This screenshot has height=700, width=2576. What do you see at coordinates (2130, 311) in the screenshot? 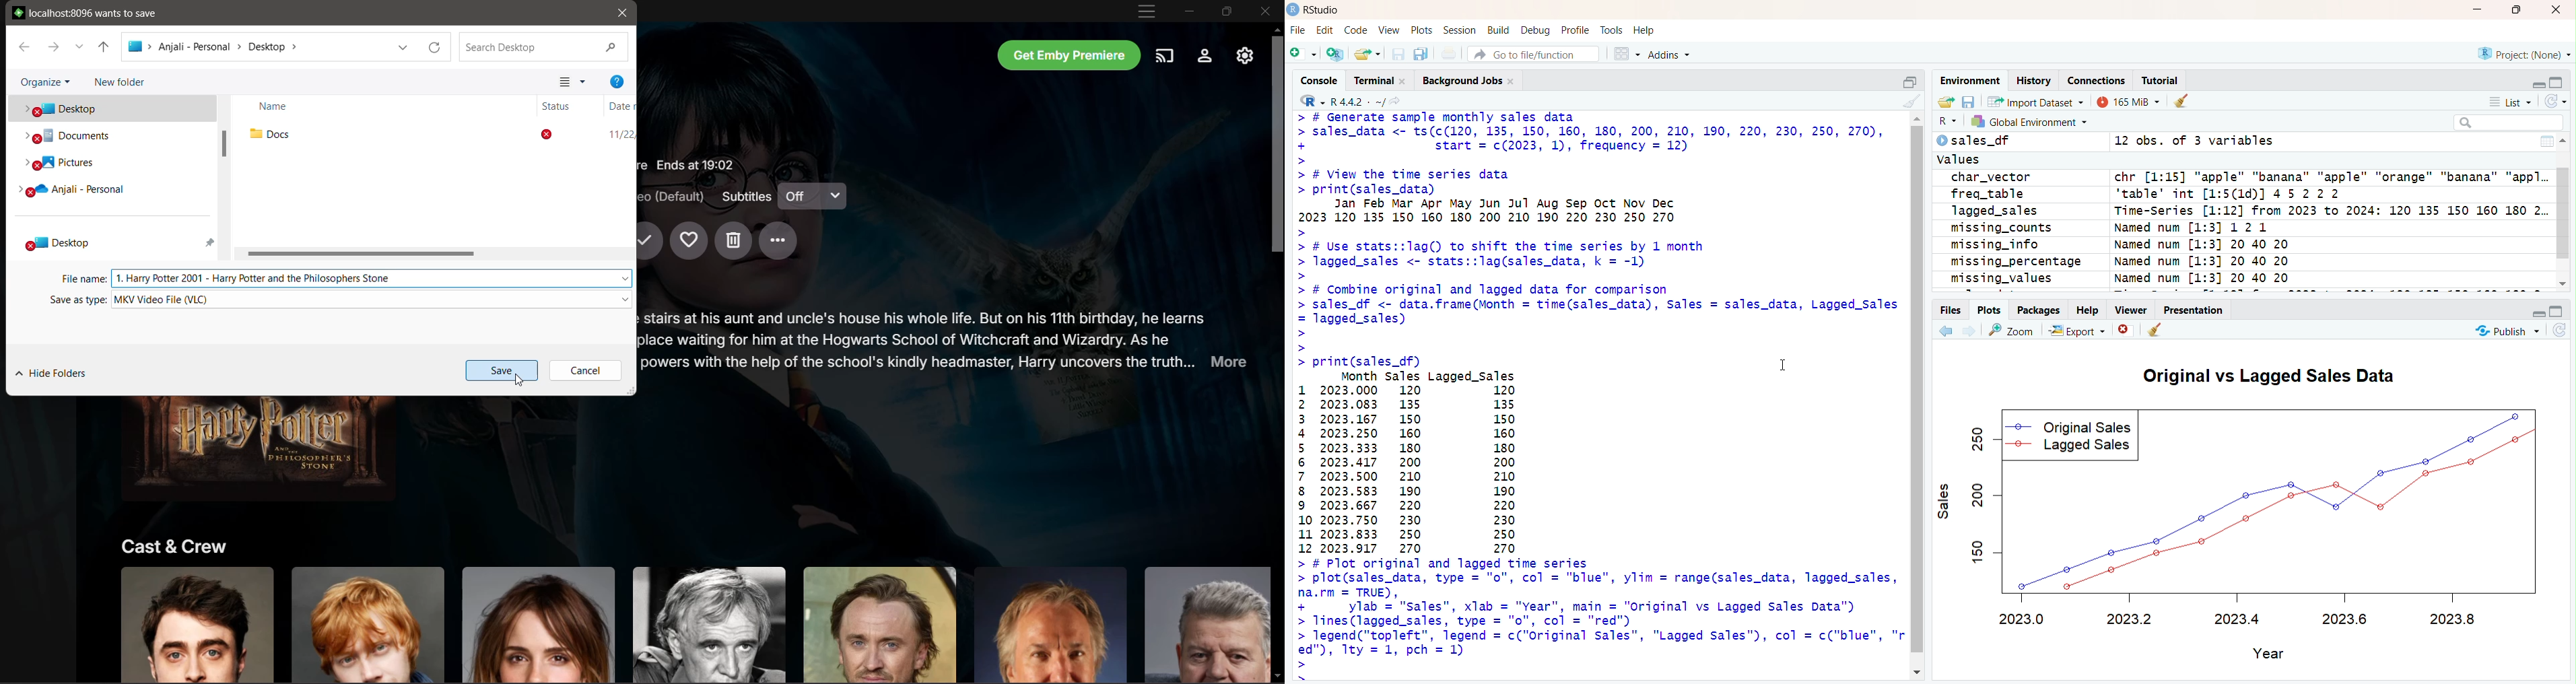
I see `viewer` at bounding box center [2130, 311].